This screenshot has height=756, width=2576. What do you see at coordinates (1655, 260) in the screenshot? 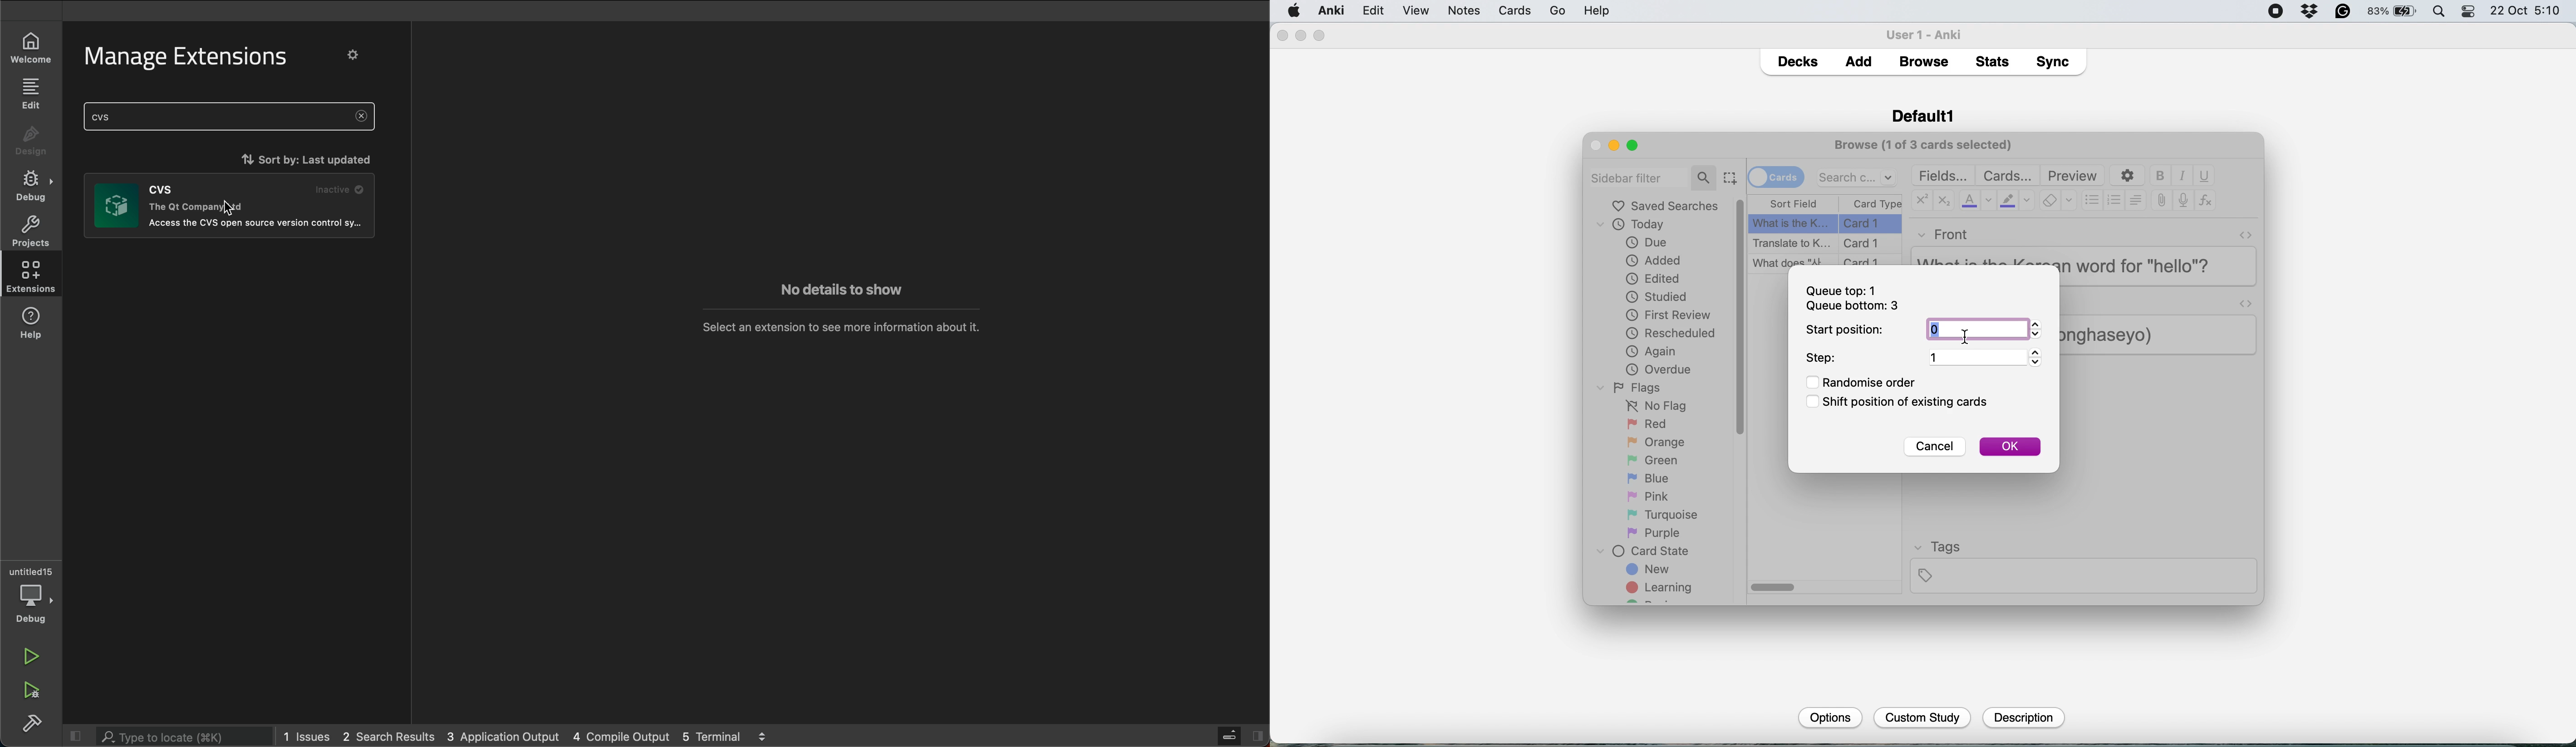
I see `added` at bounding box center [1655, 260].